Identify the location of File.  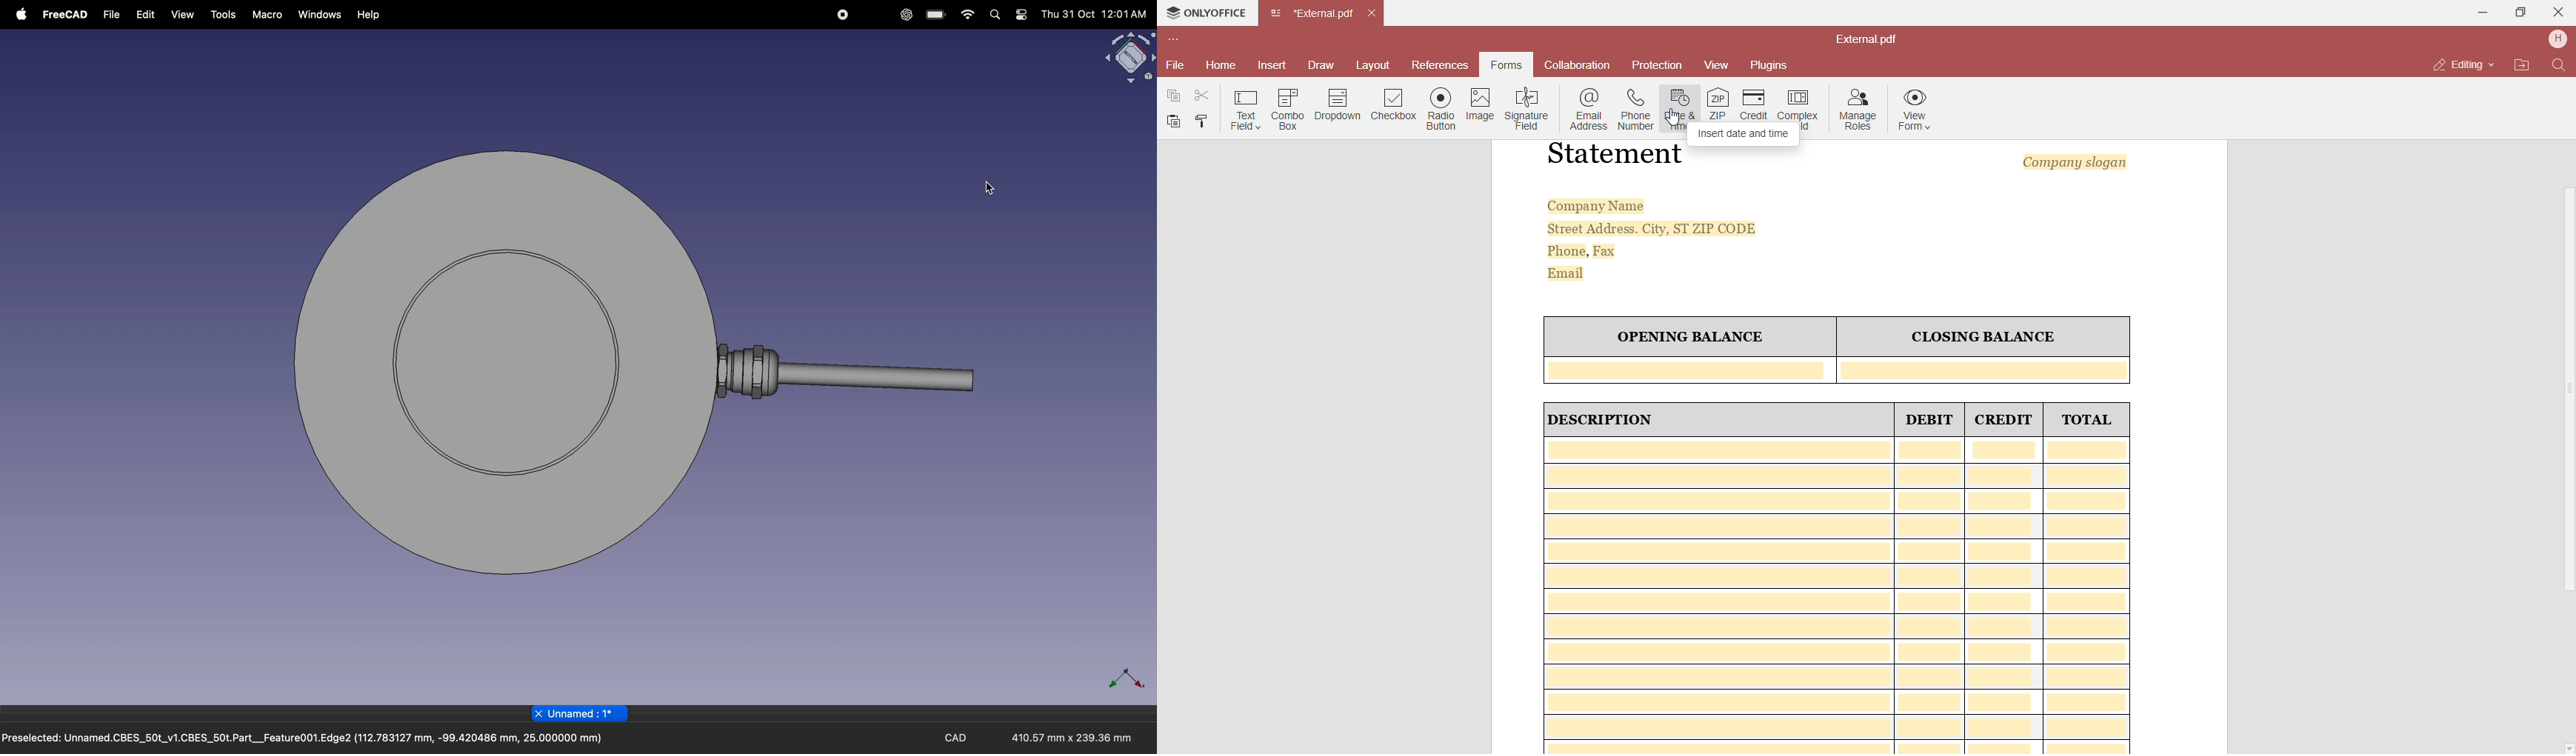
(1175, 65).